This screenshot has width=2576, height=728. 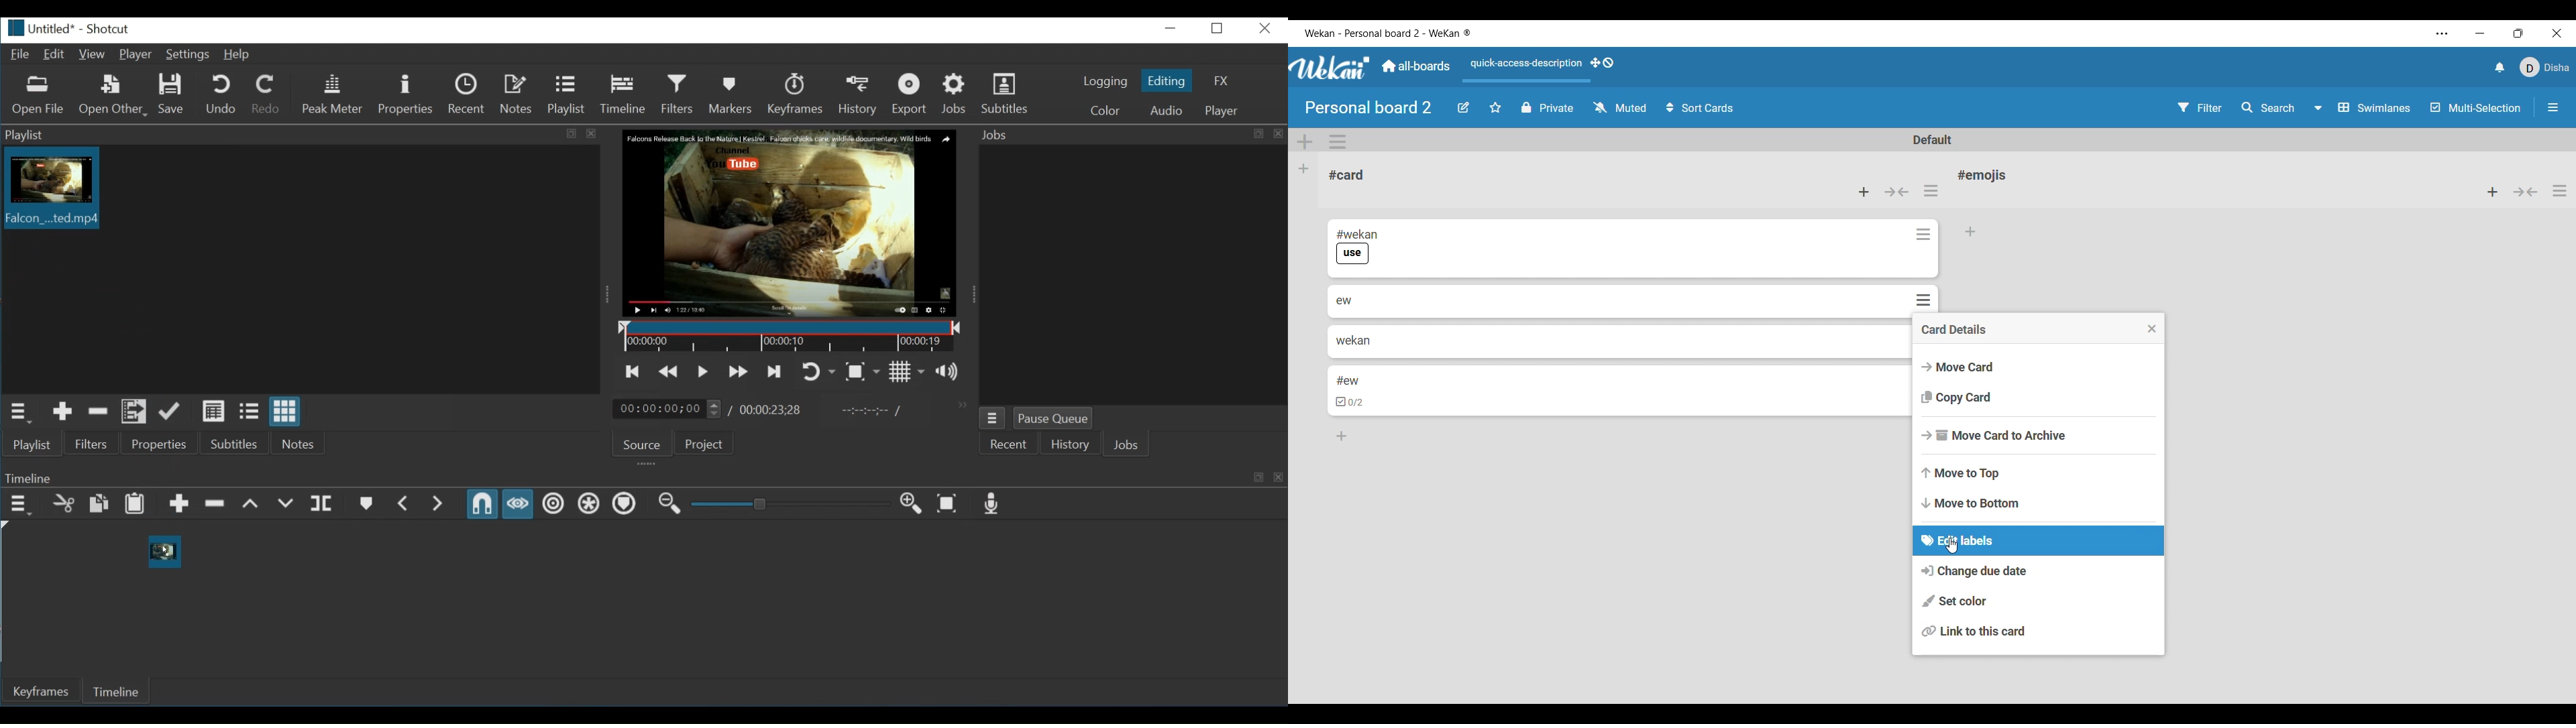 I want to click on use, so click(x=1352, y=254).